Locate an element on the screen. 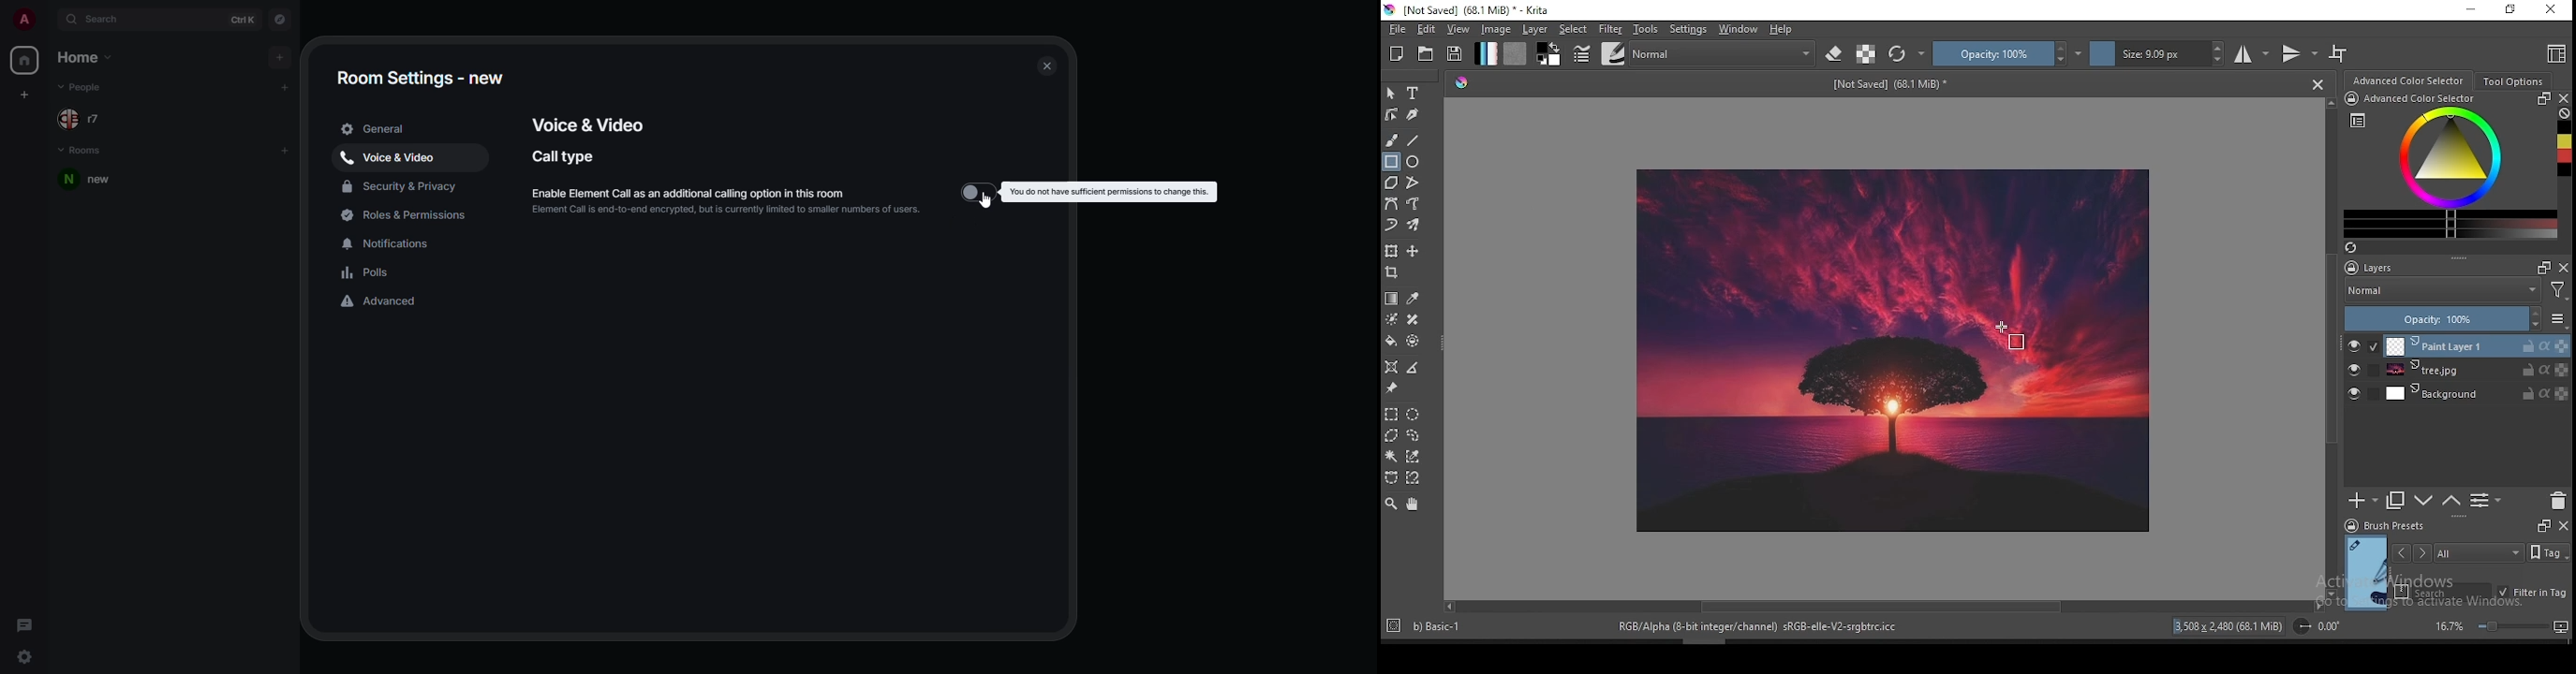  help is located at coordinates (1782, 30).